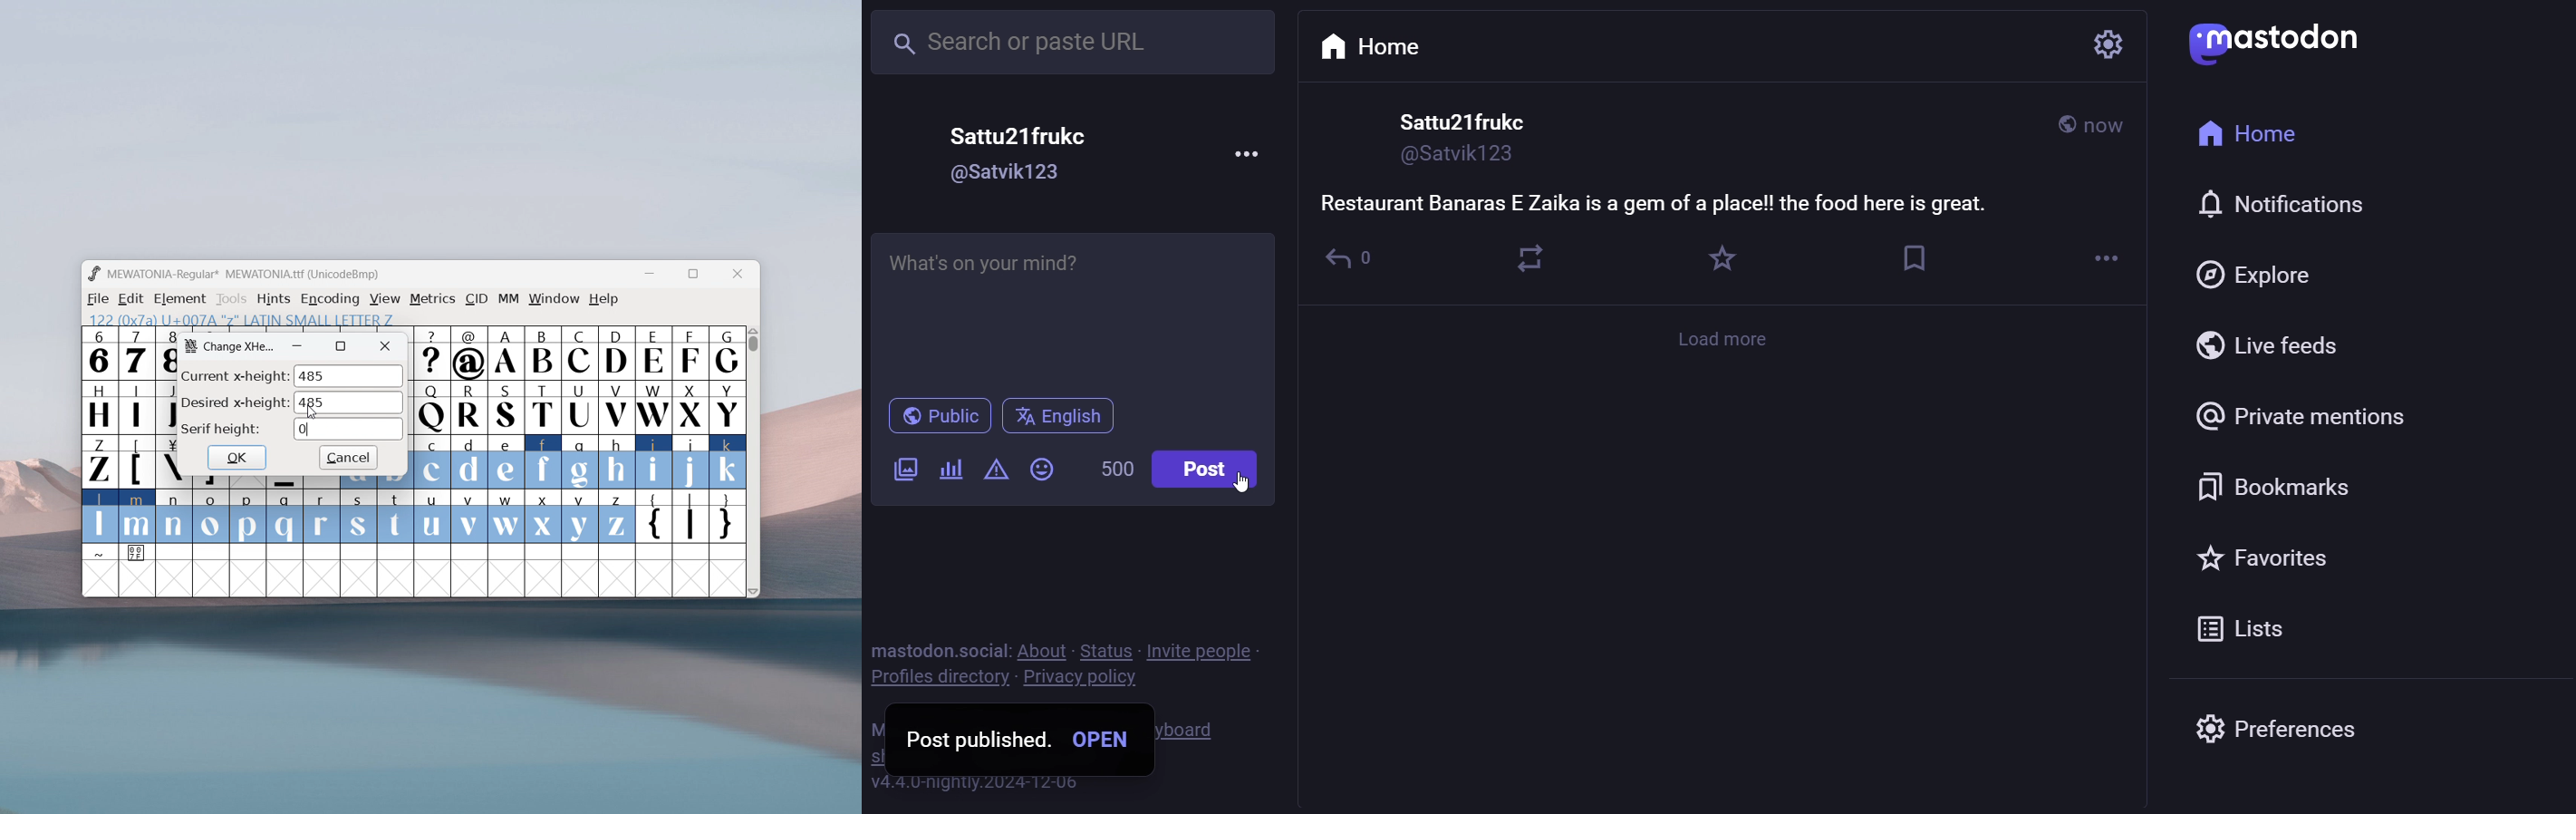  Describe the element at coordinates (348, 429) in the screenshot. I see `0` at that location.